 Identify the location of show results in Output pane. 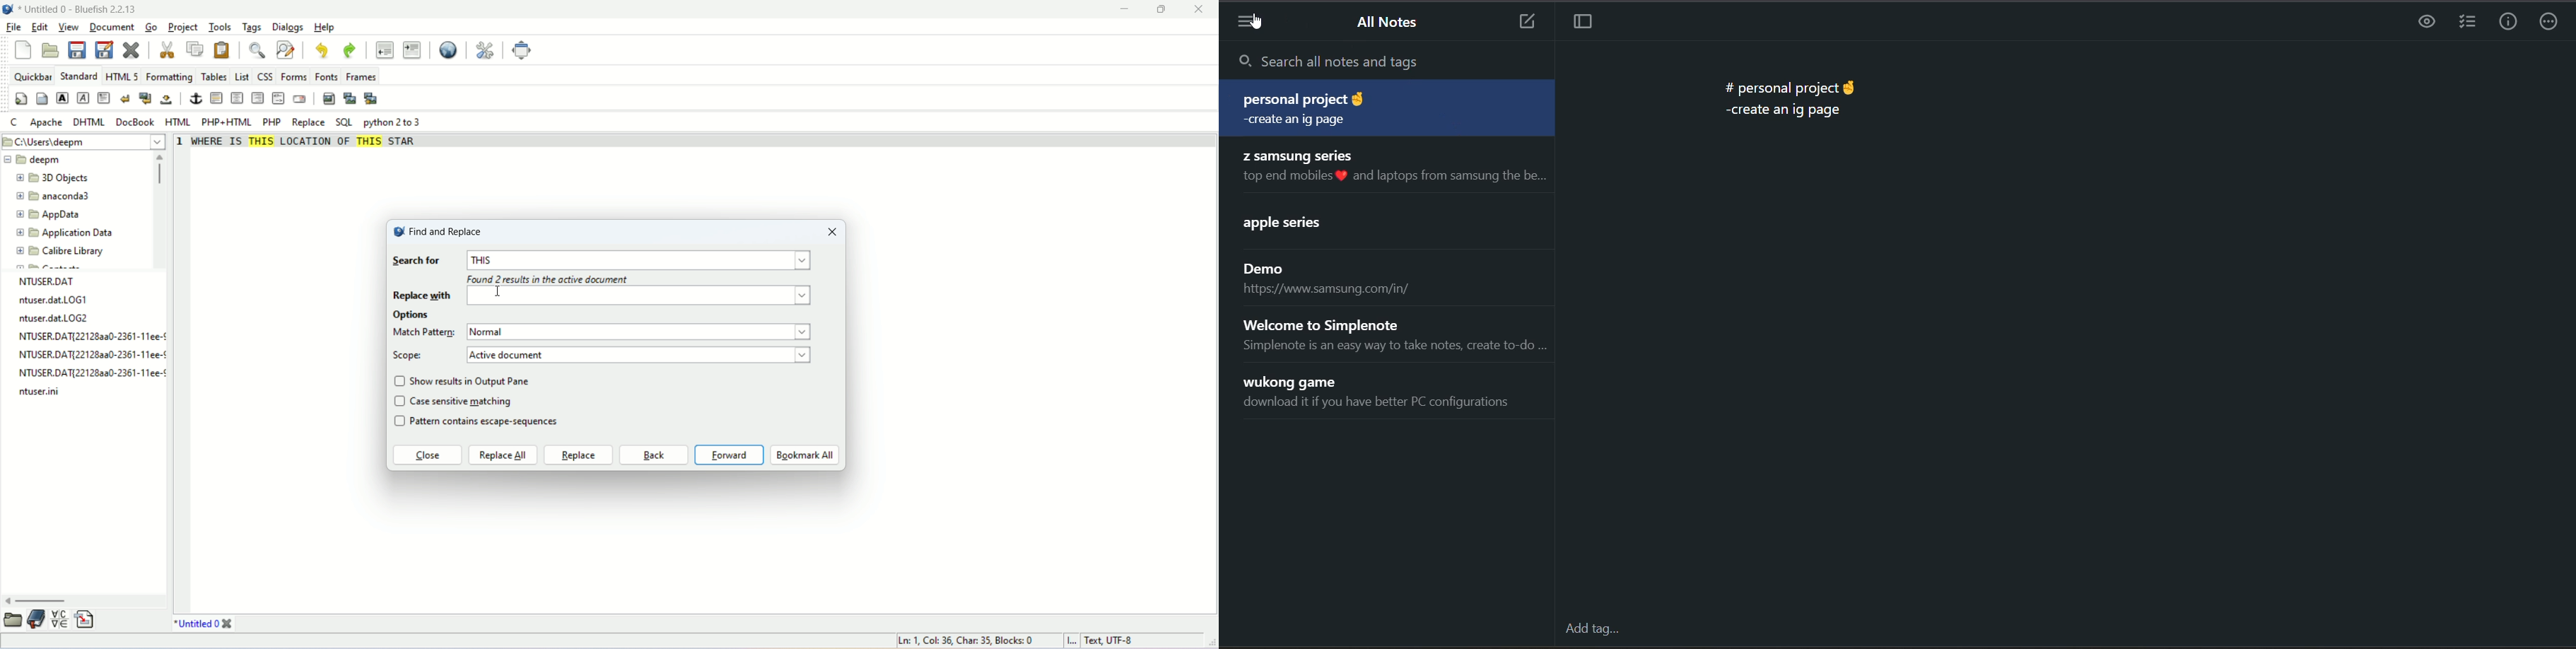
(473, 380).